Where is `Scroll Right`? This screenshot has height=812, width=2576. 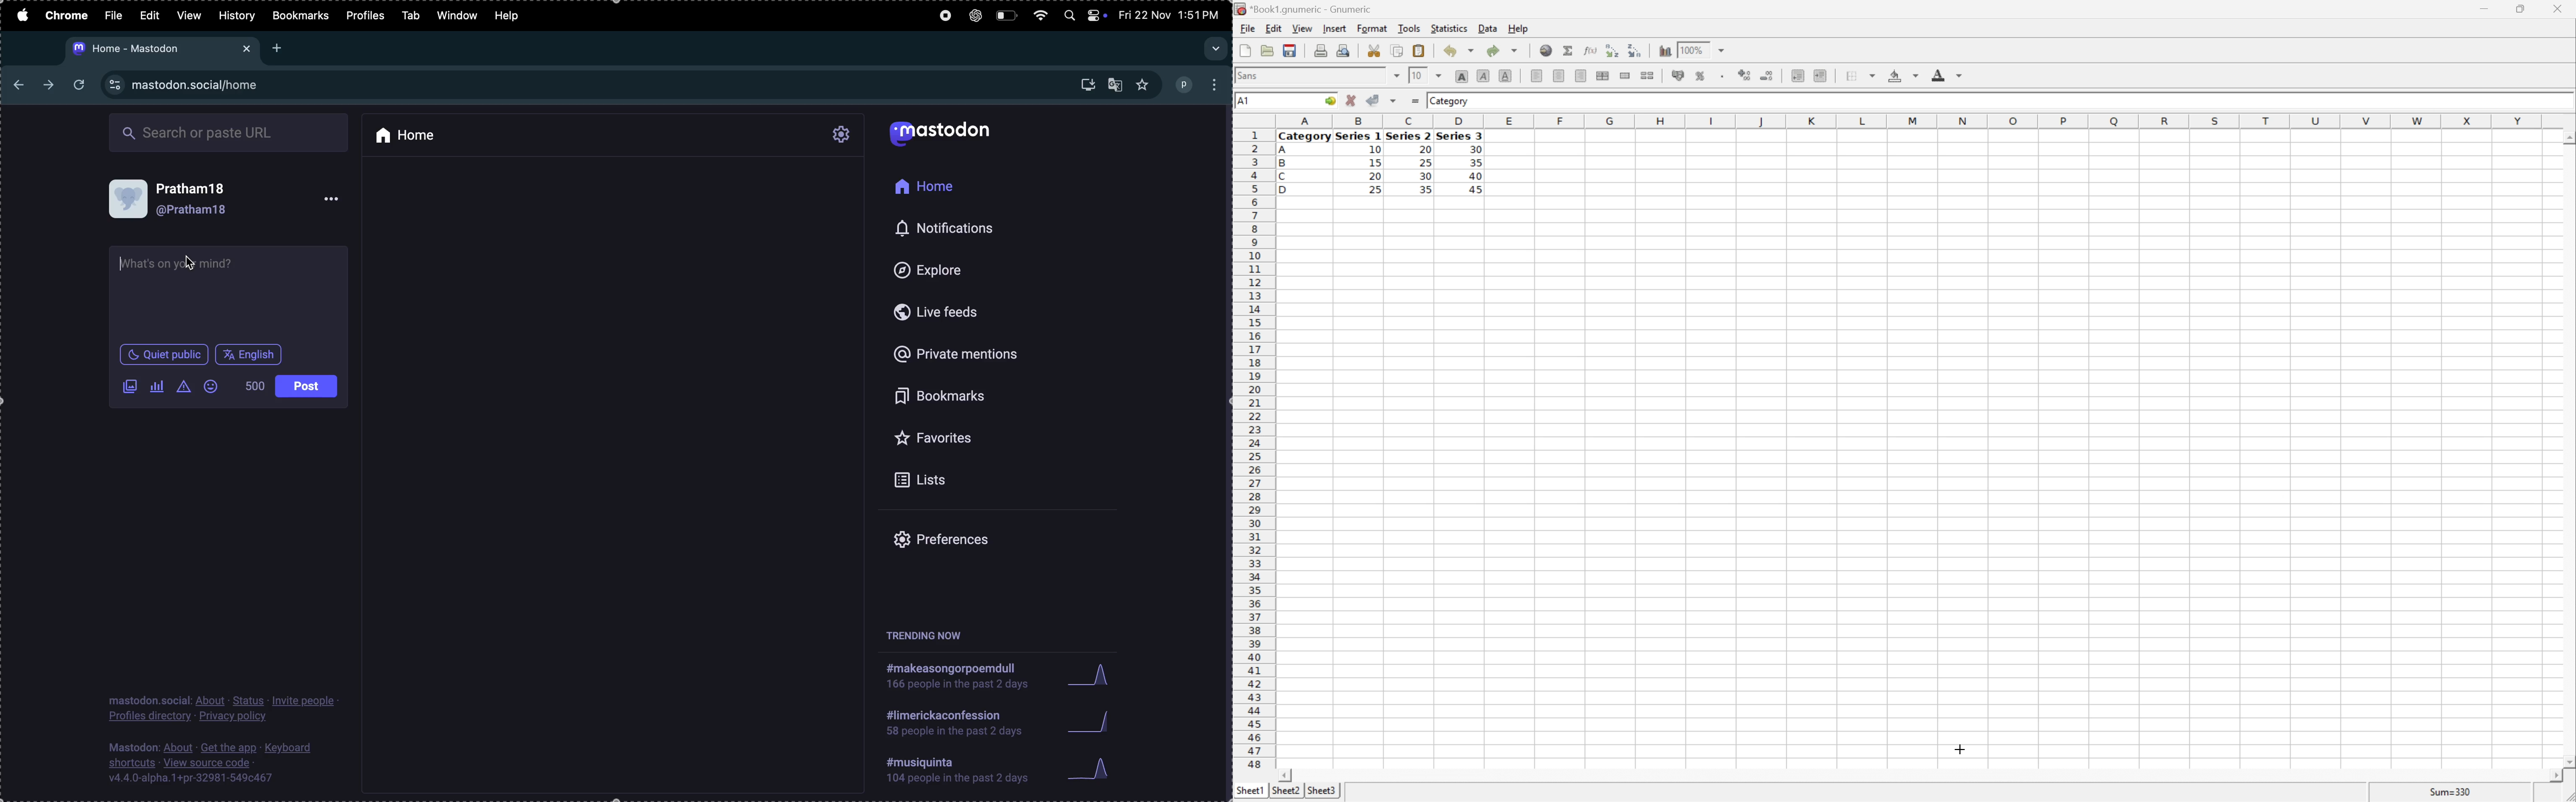 Scroll Right is located at coordinates (2552, 777).